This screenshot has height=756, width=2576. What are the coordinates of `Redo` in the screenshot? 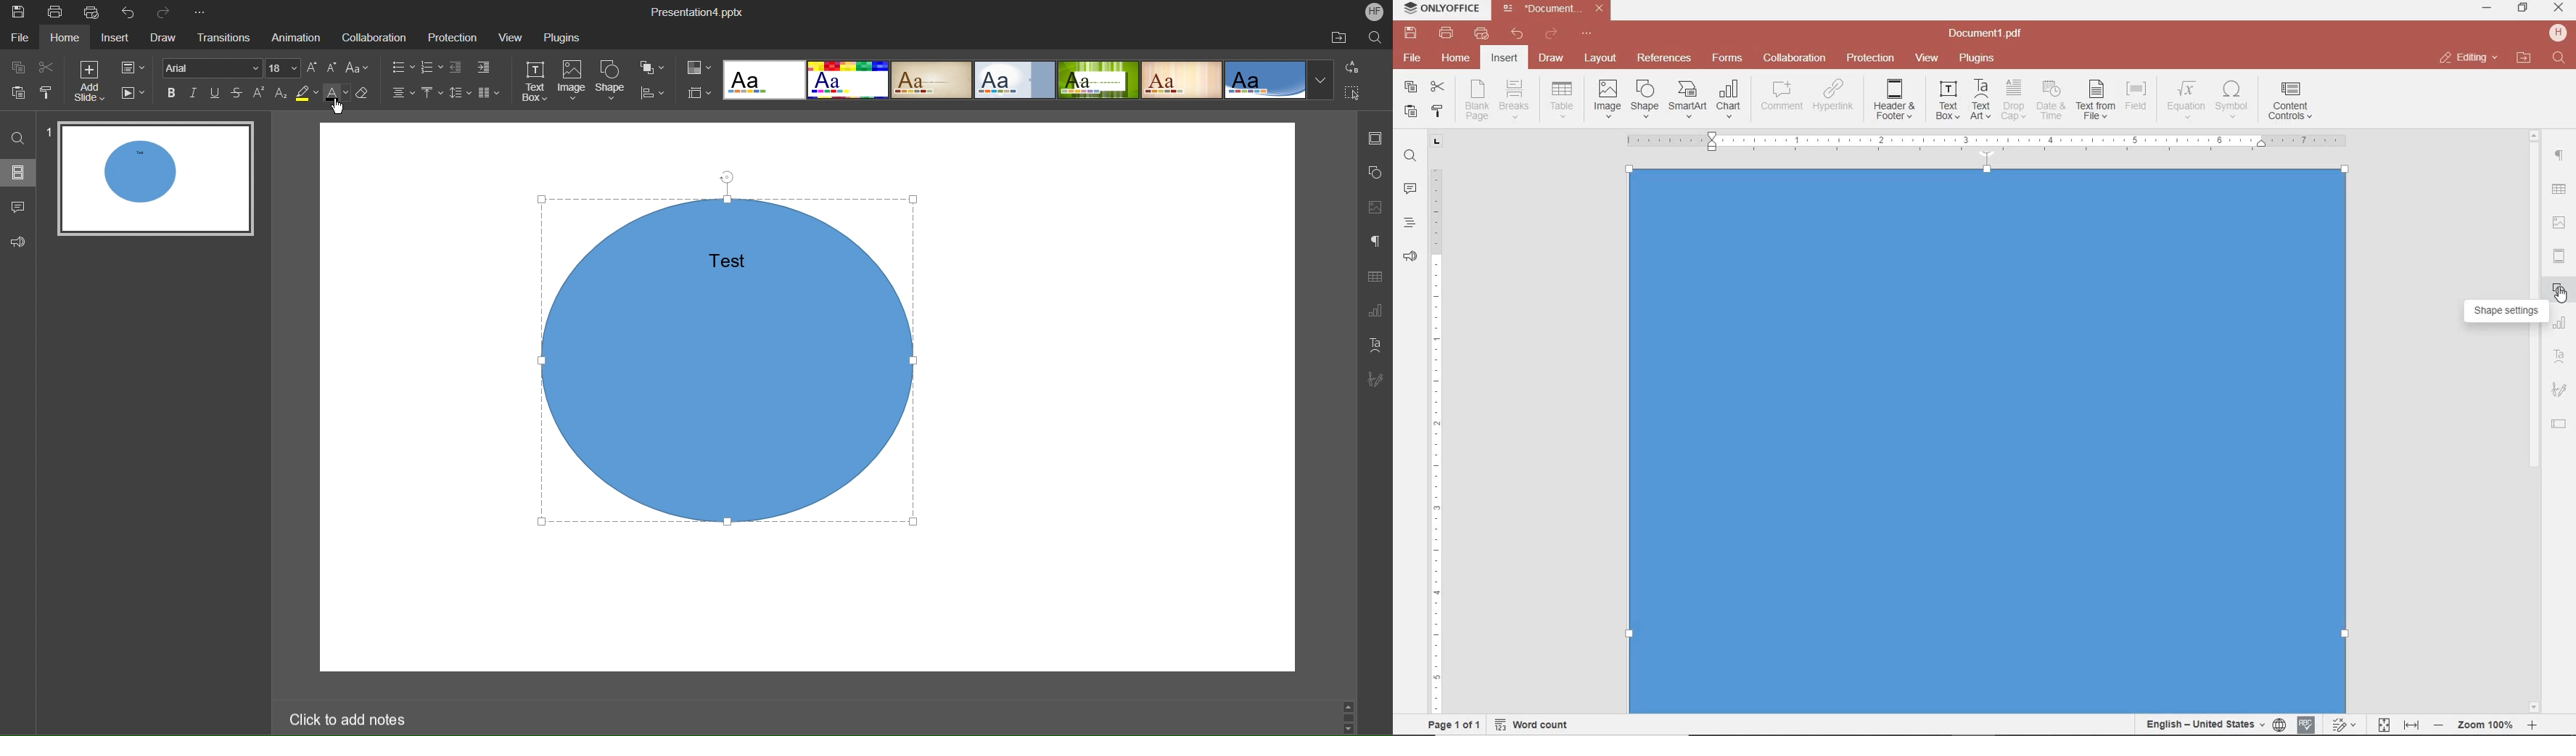 It's located at (168, 12).